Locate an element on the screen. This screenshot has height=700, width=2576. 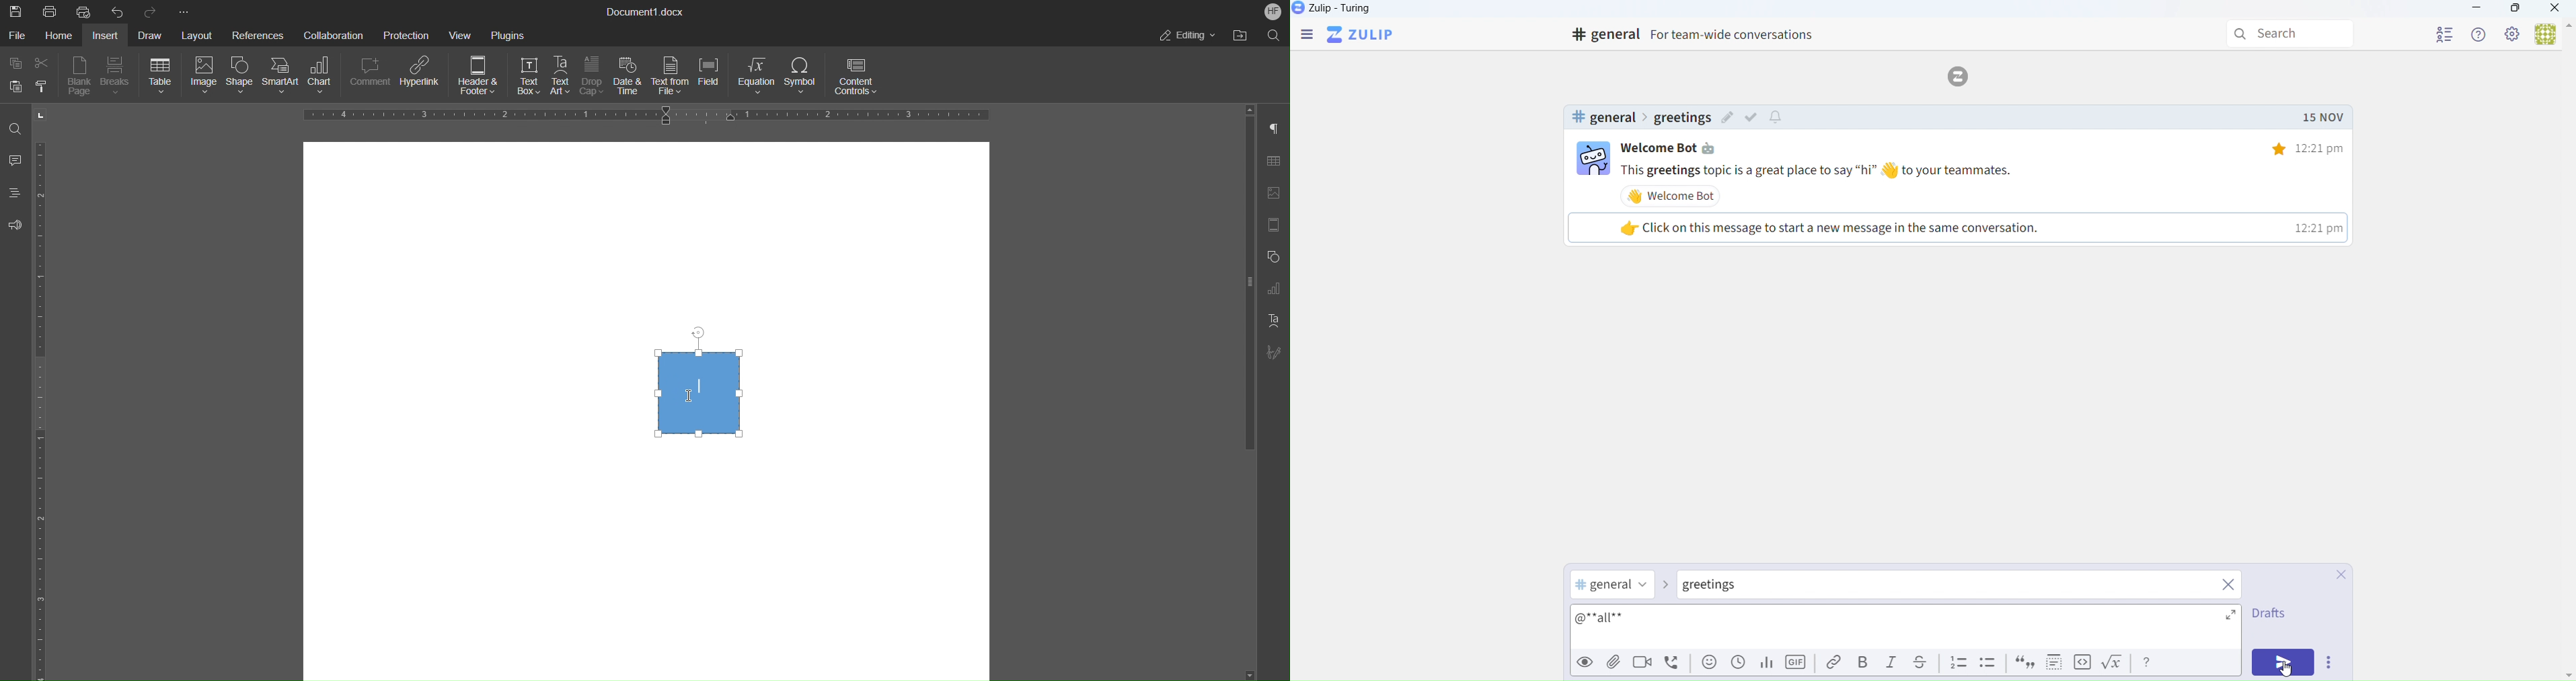
Links is located at coordinates (1830, 663).